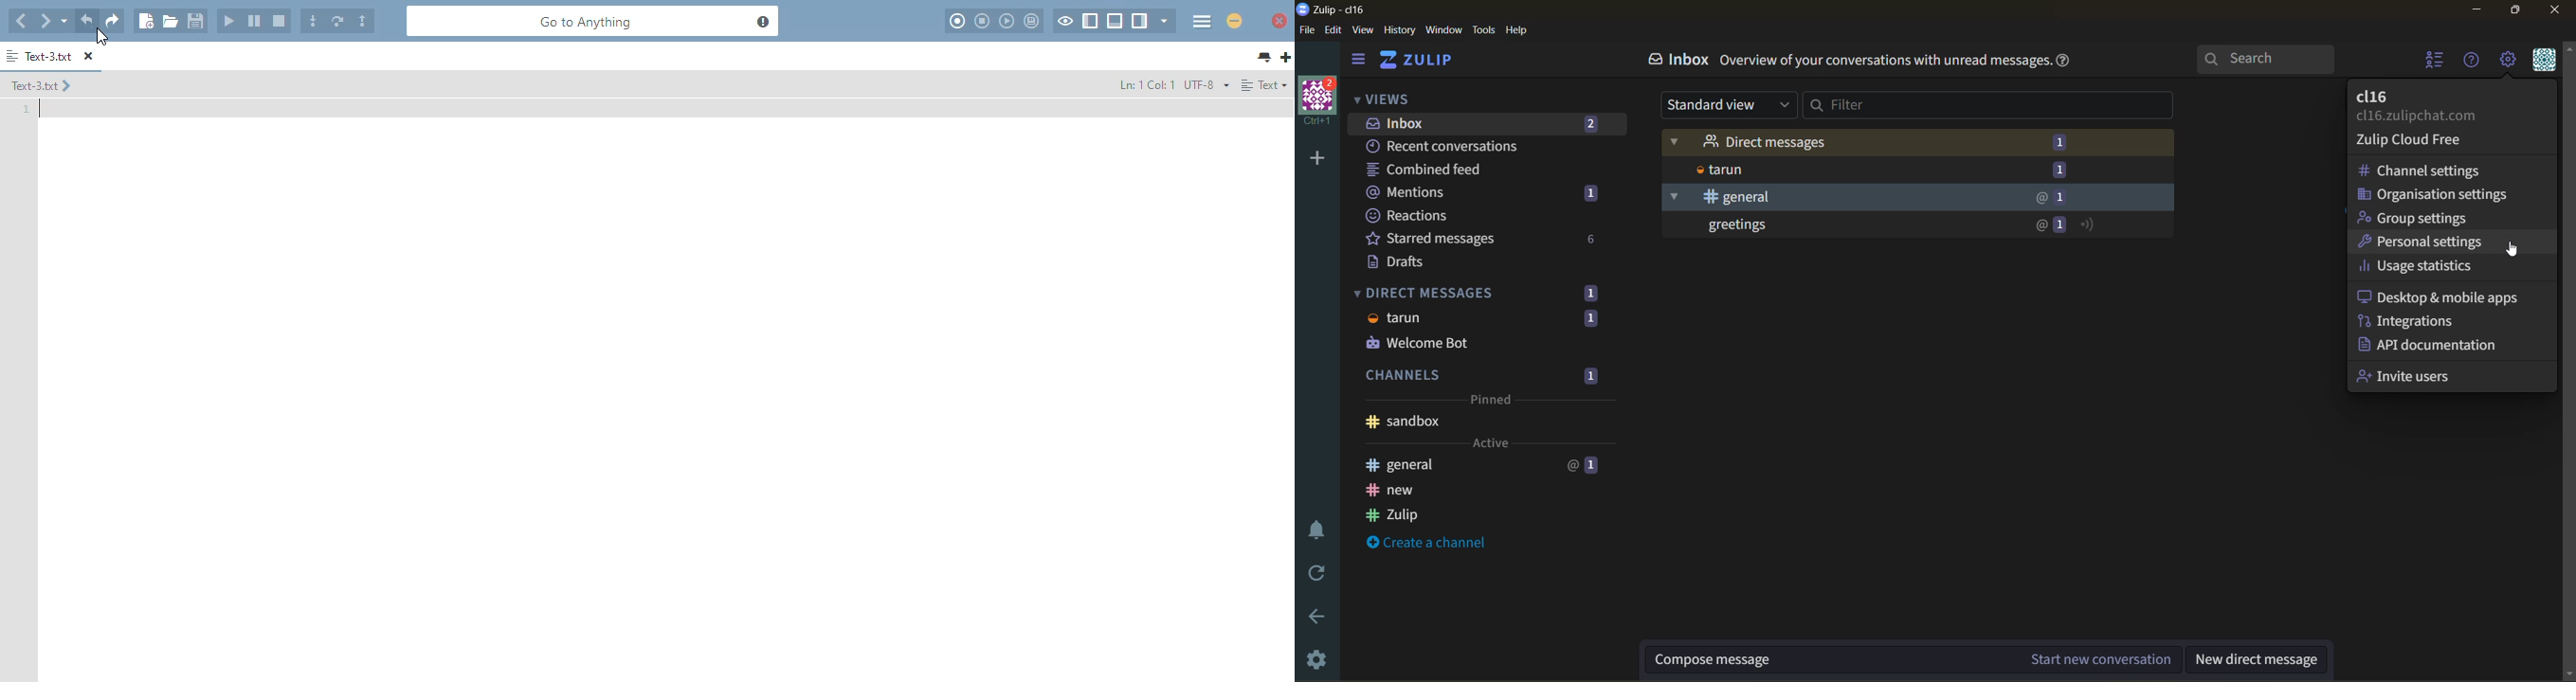  I want to click on cursor, so click(2515, 250).